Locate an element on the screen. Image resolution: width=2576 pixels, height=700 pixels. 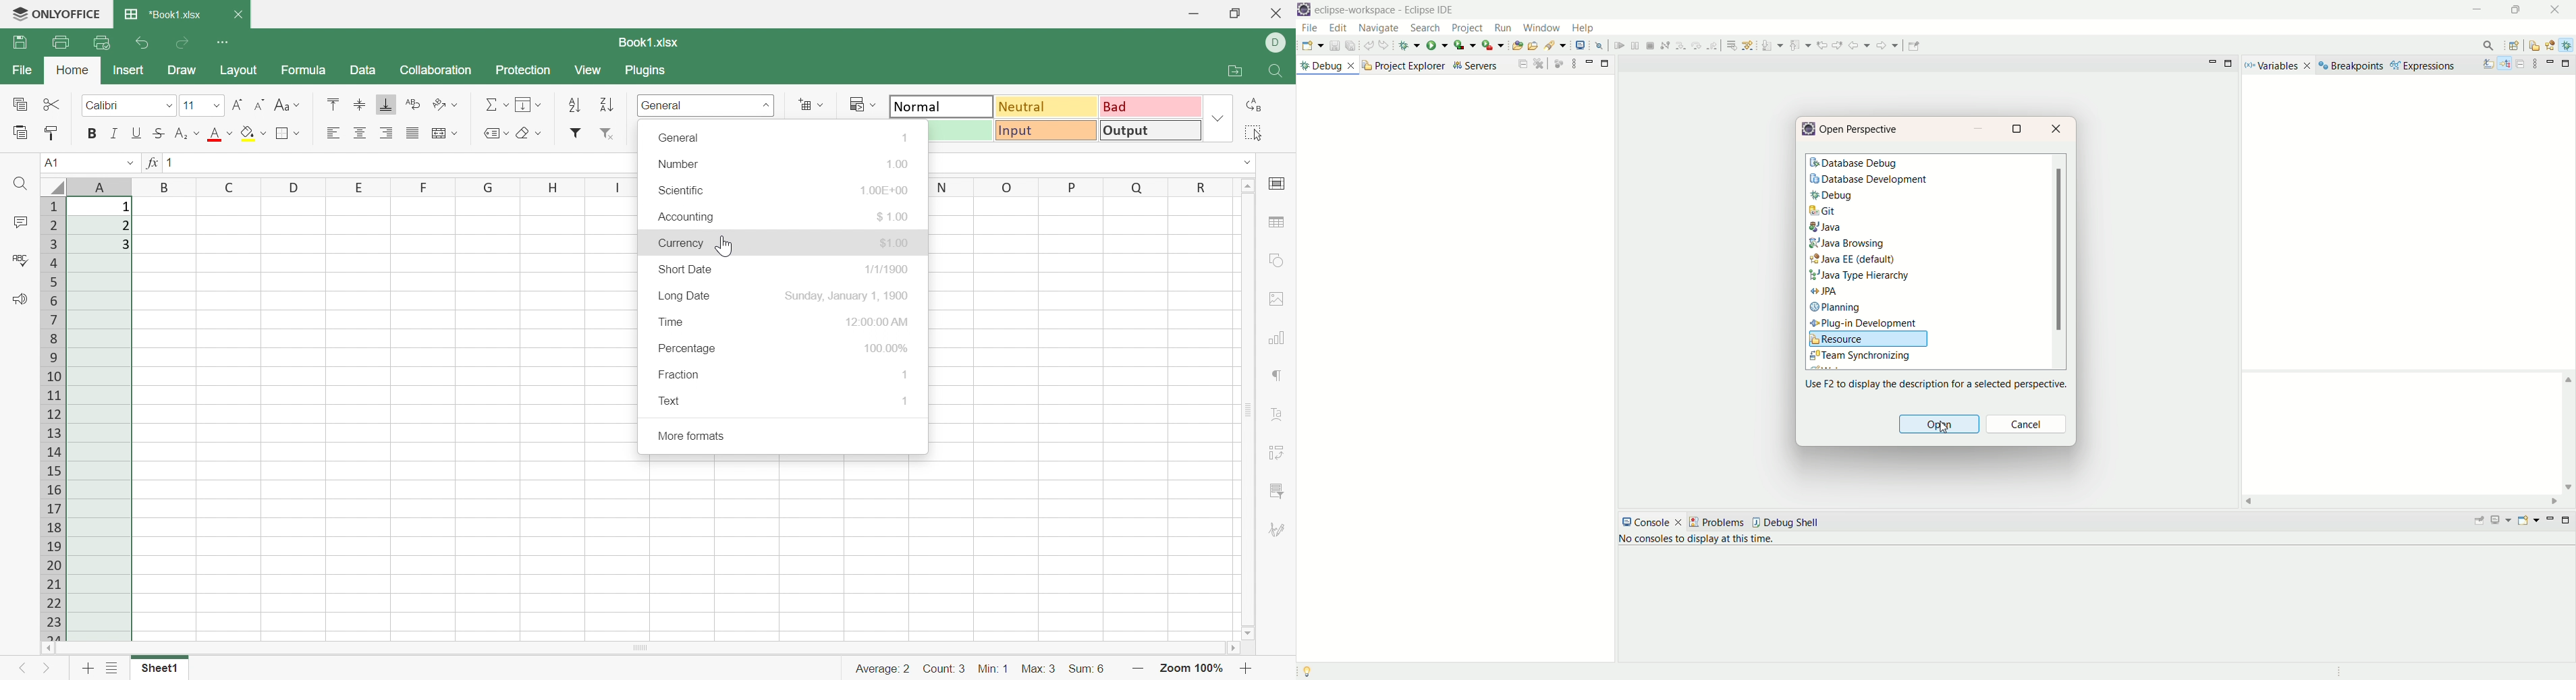
Shape settings is located at coordinates (1276, 259).